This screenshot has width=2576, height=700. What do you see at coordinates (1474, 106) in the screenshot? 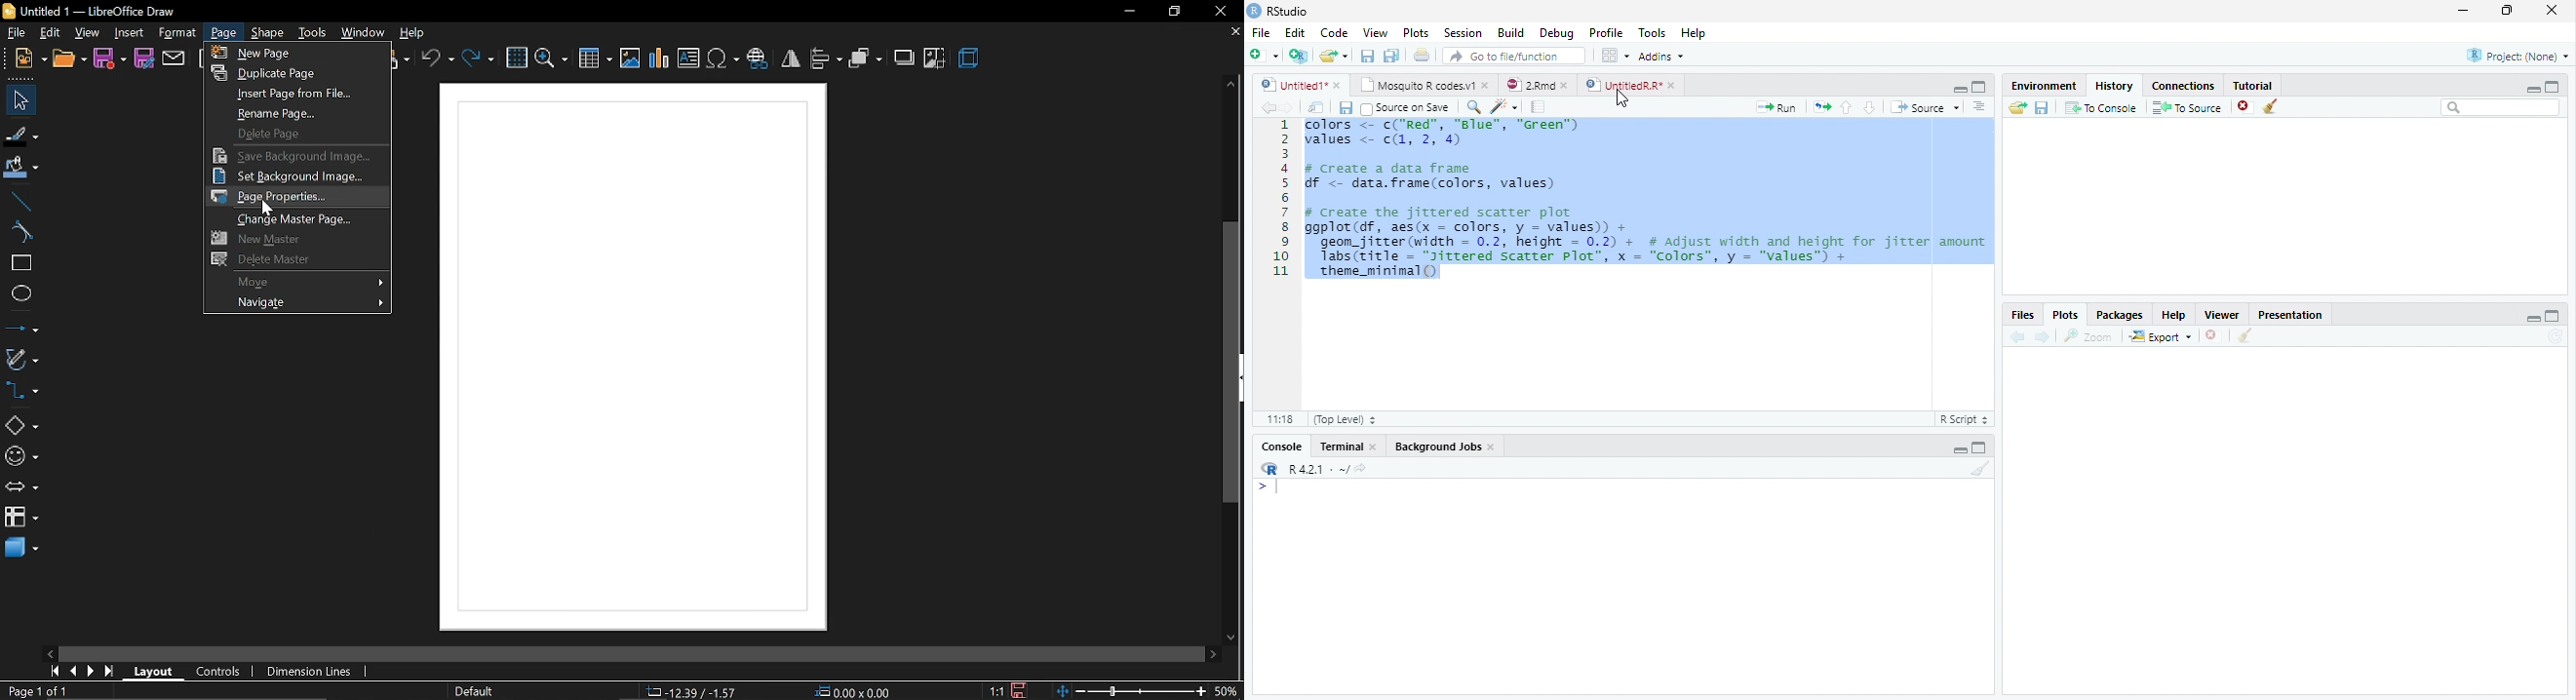
I see `Find/Replace` at bounding box center [1474, 106].